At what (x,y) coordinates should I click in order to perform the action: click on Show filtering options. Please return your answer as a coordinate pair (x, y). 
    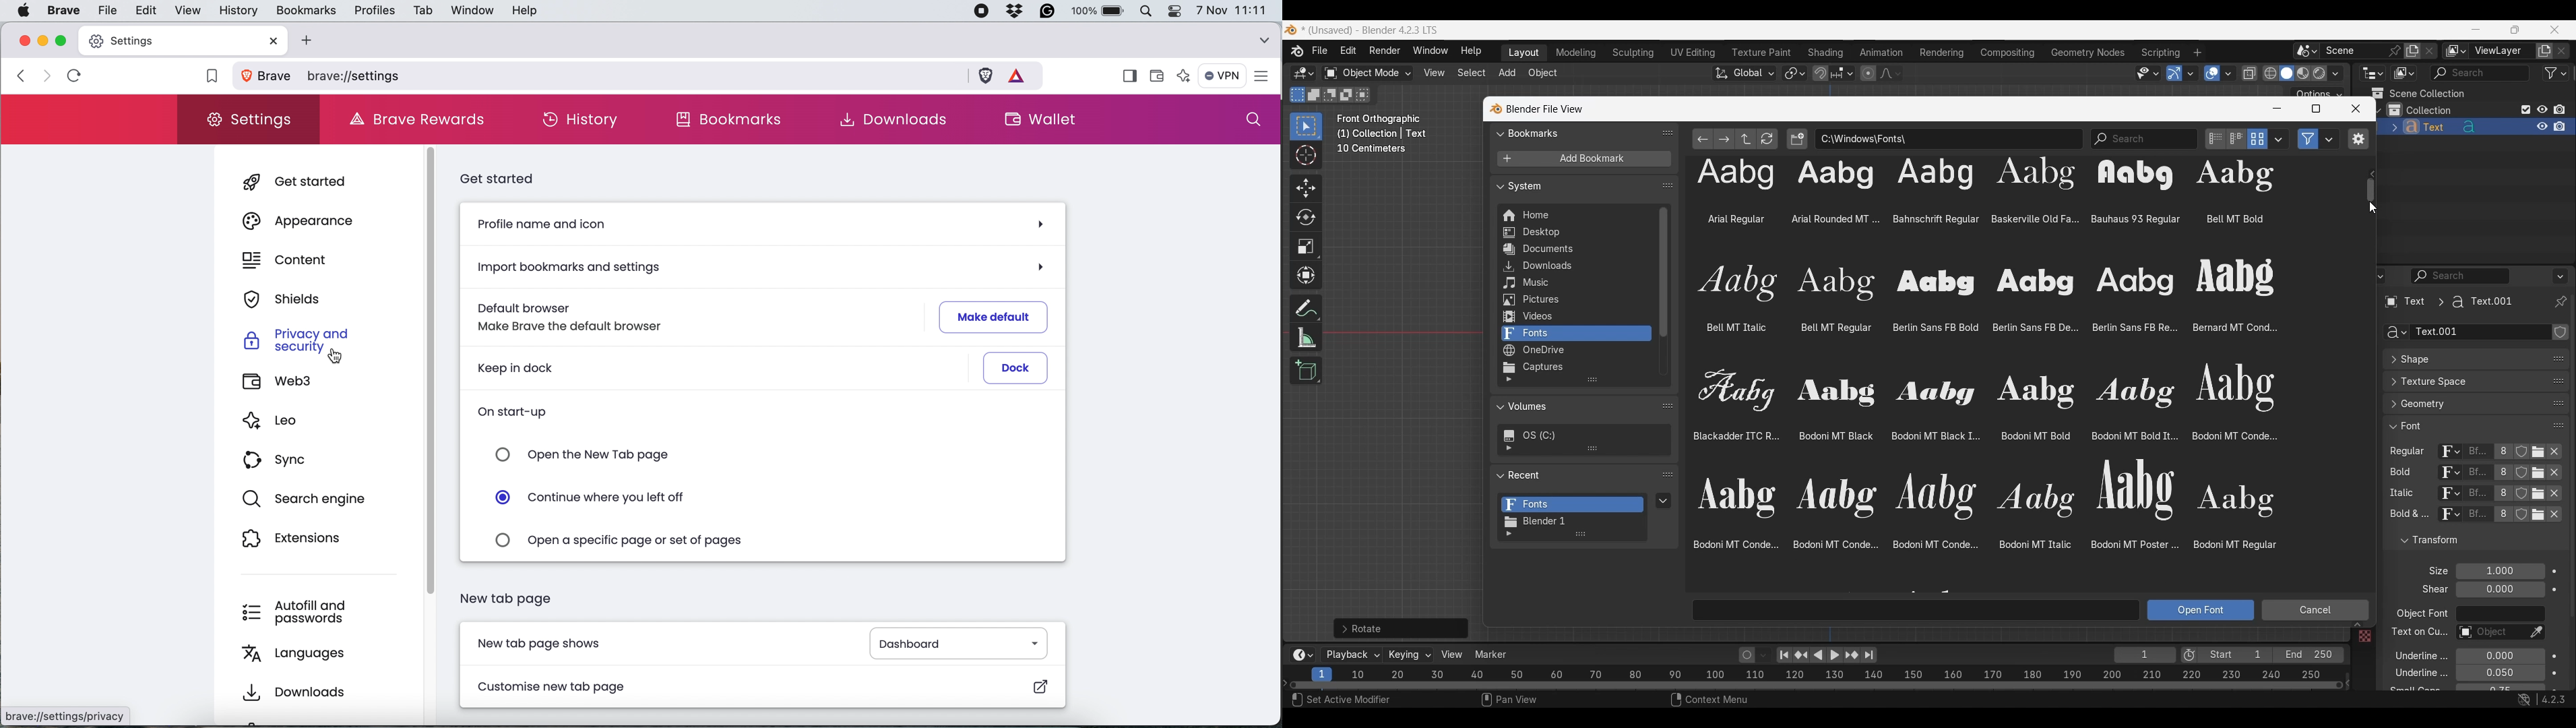
    Looking at the image, I should click on (1509, 534).